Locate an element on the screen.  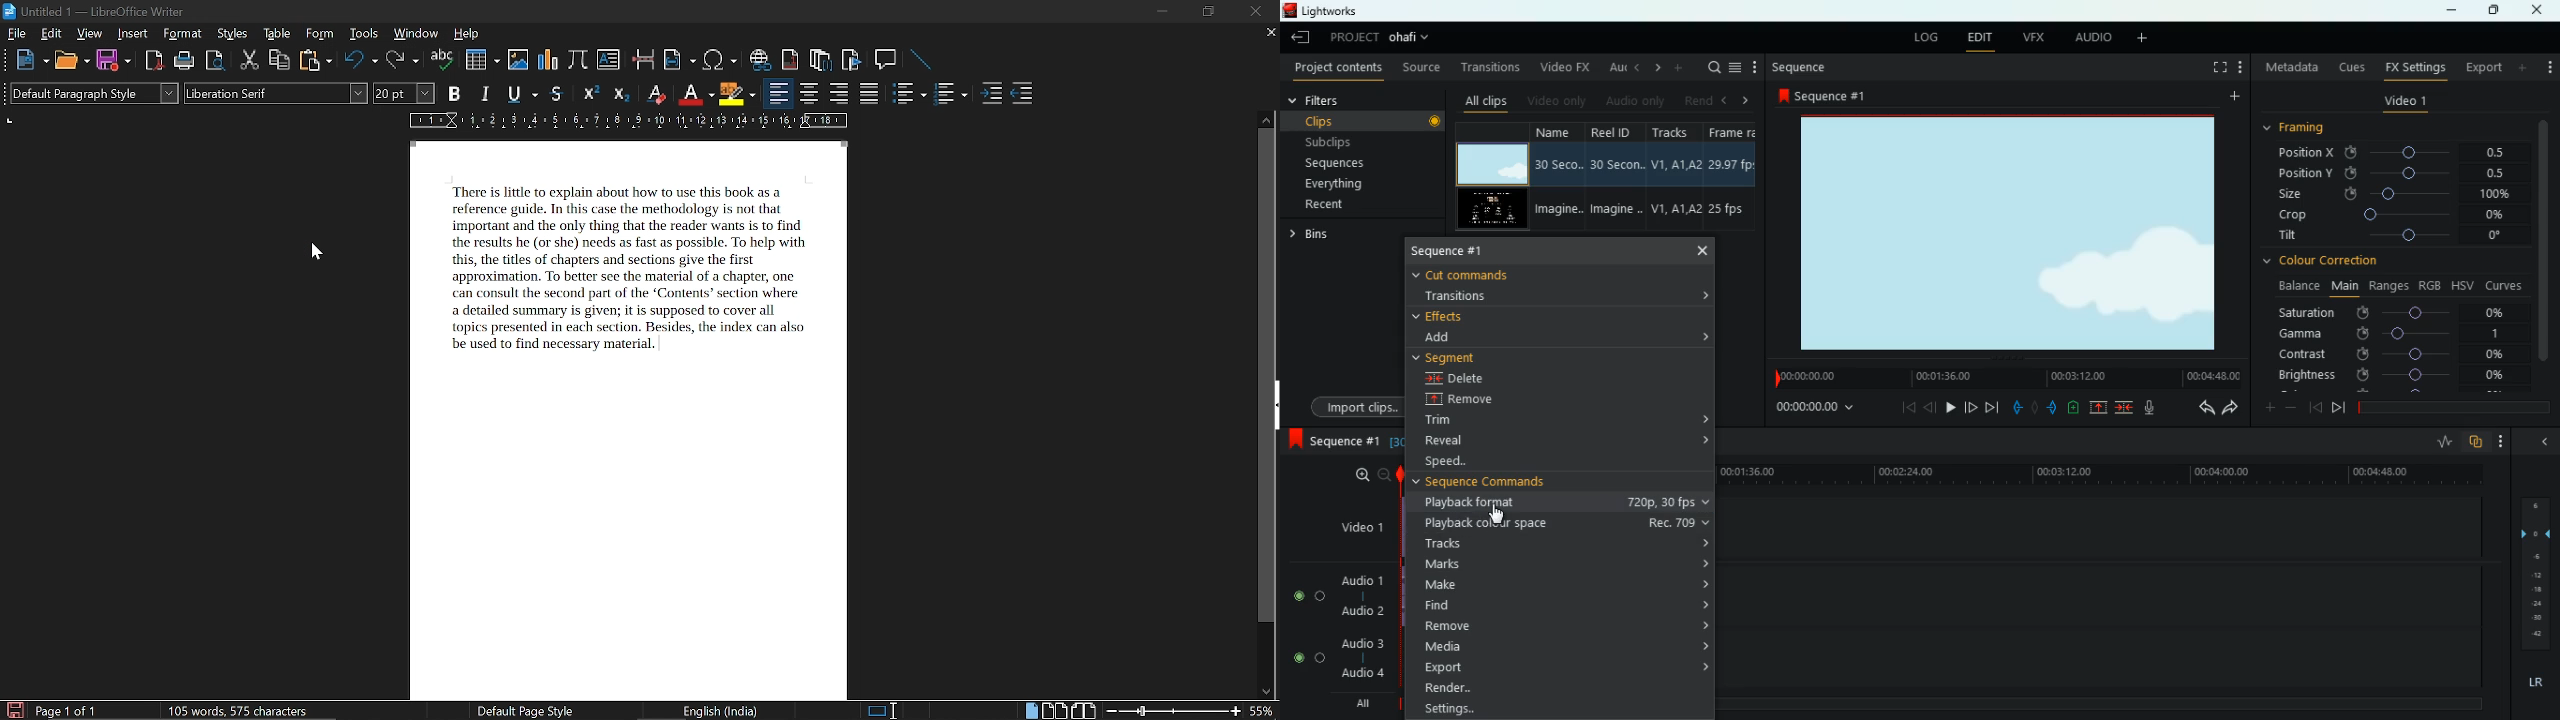
project is located at coordinates (1382, 37).